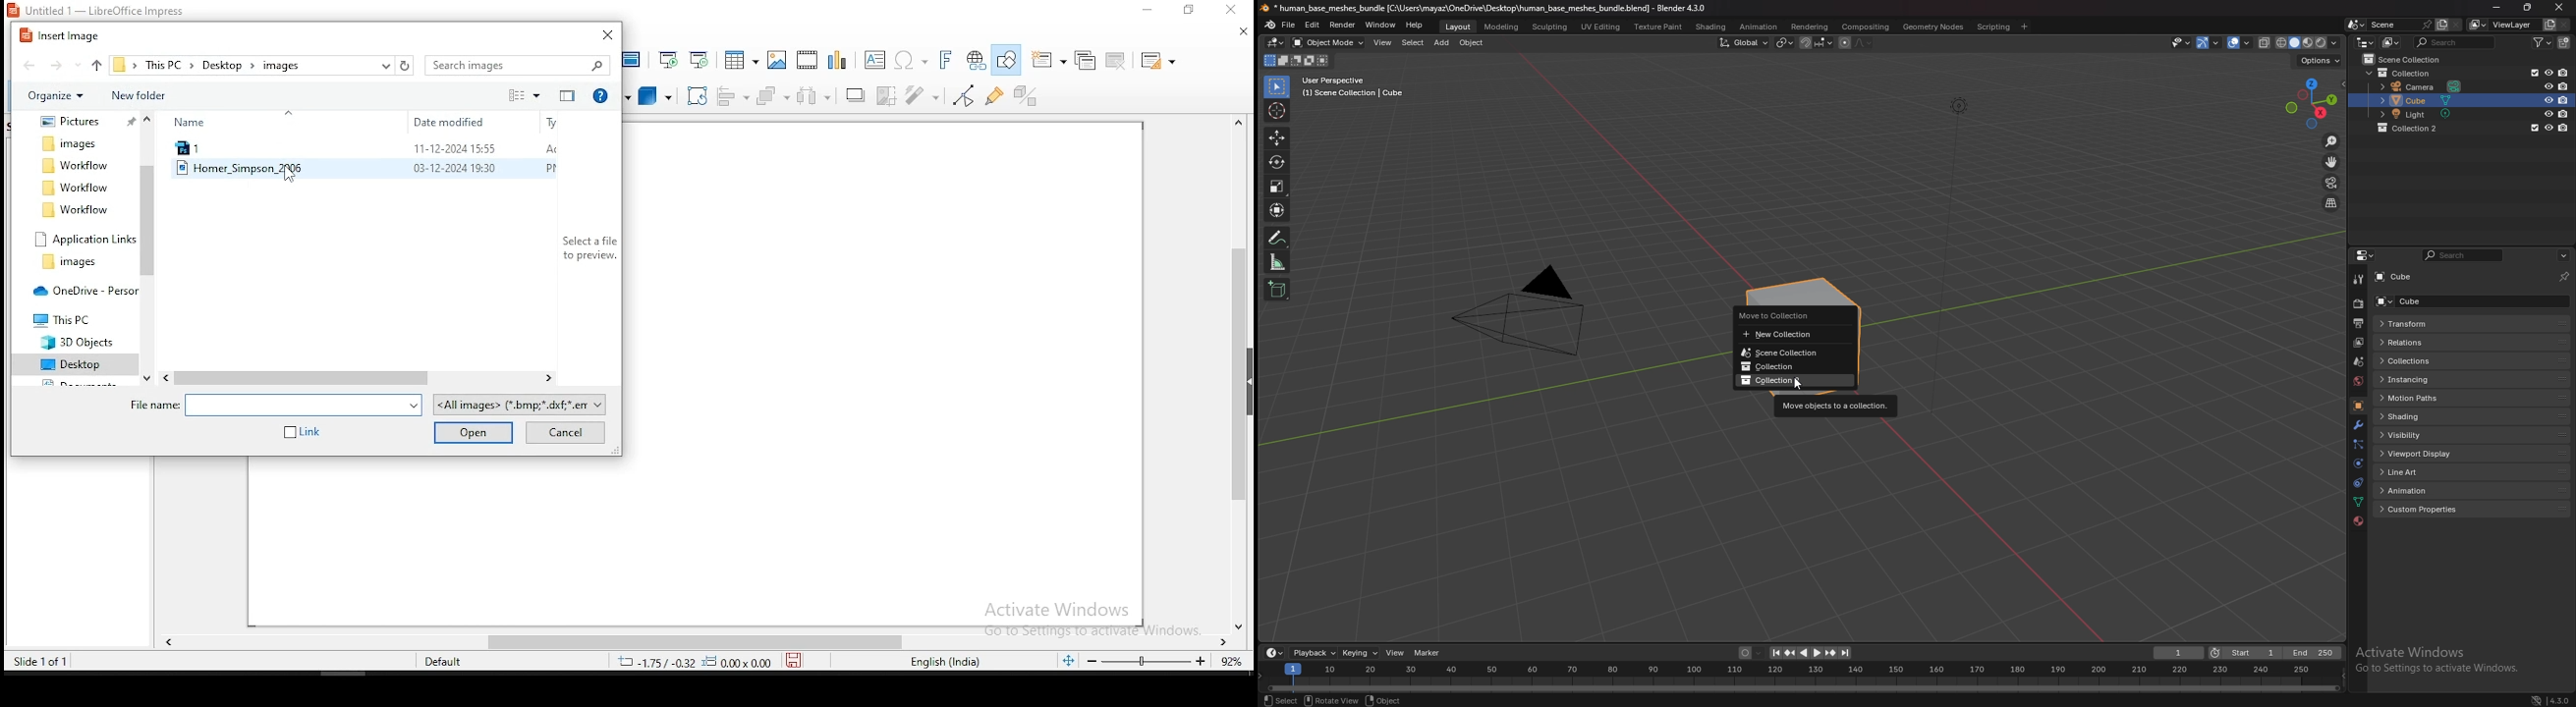 This screenshot has width=2576, height=728. Describe the element at coordinates (2461, 257) in the screenshot. I see `search` at that location.